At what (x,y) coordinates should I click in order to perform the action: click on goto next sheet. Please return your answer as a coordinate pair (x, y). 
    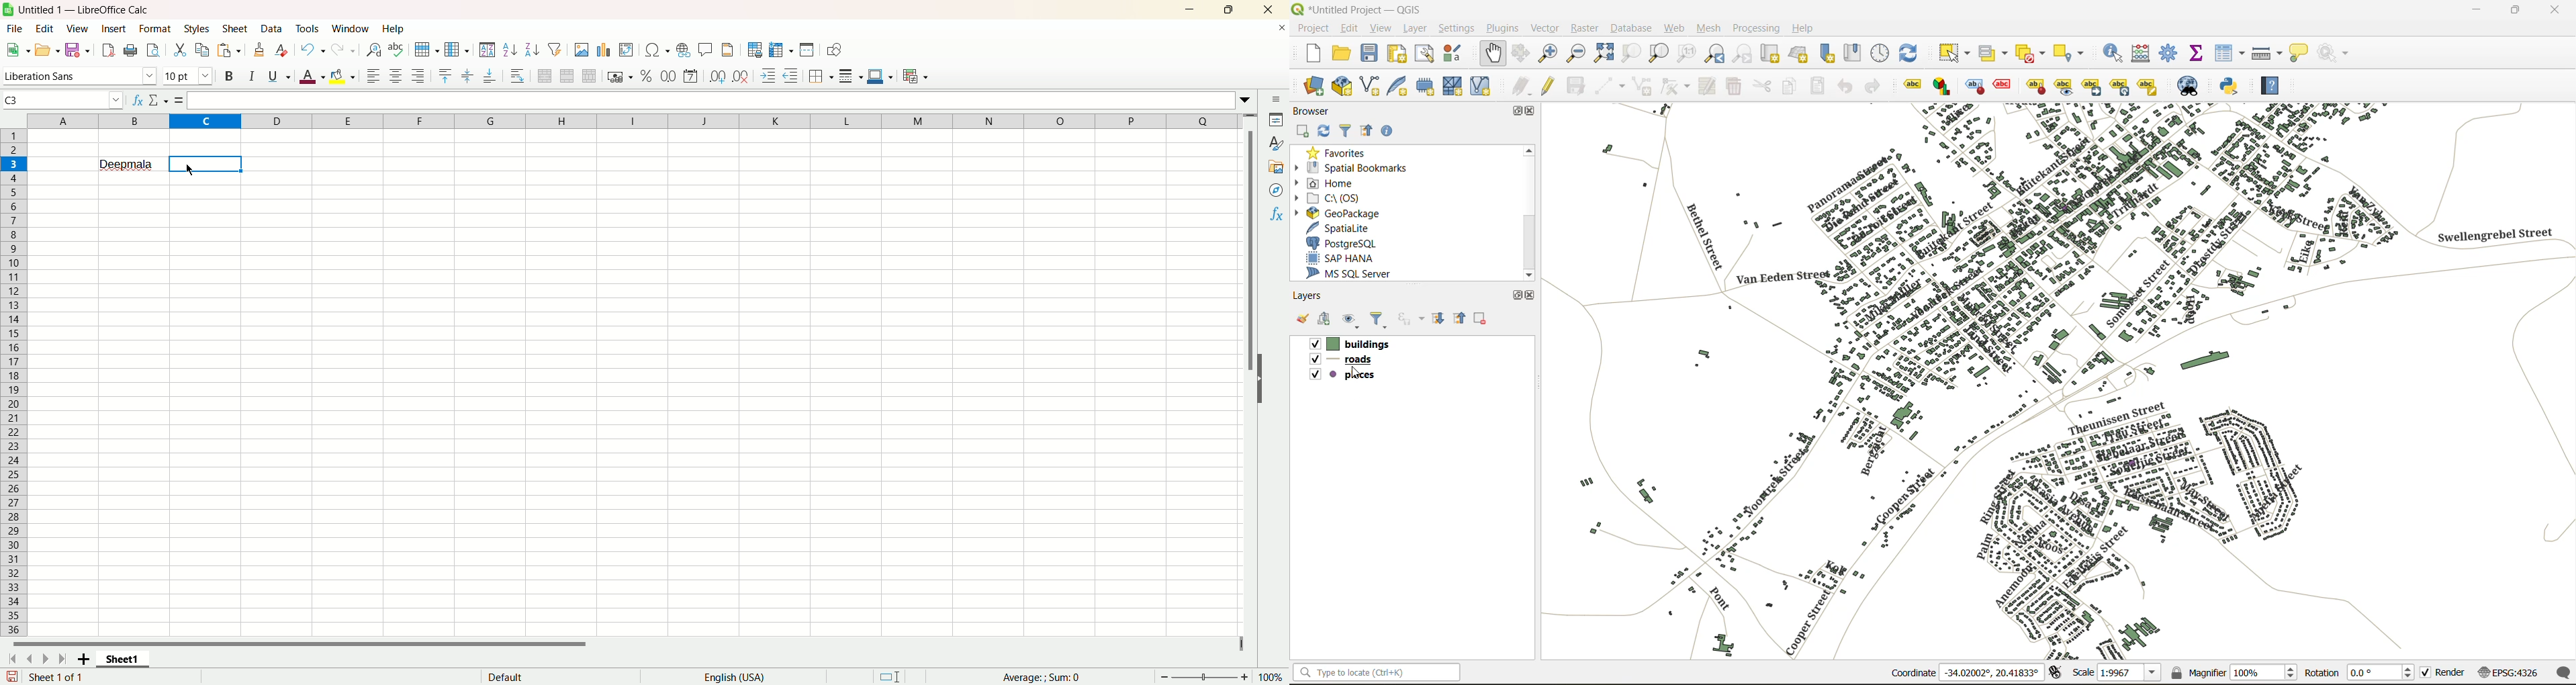
    Looking at the image, I should click on (44, 659).